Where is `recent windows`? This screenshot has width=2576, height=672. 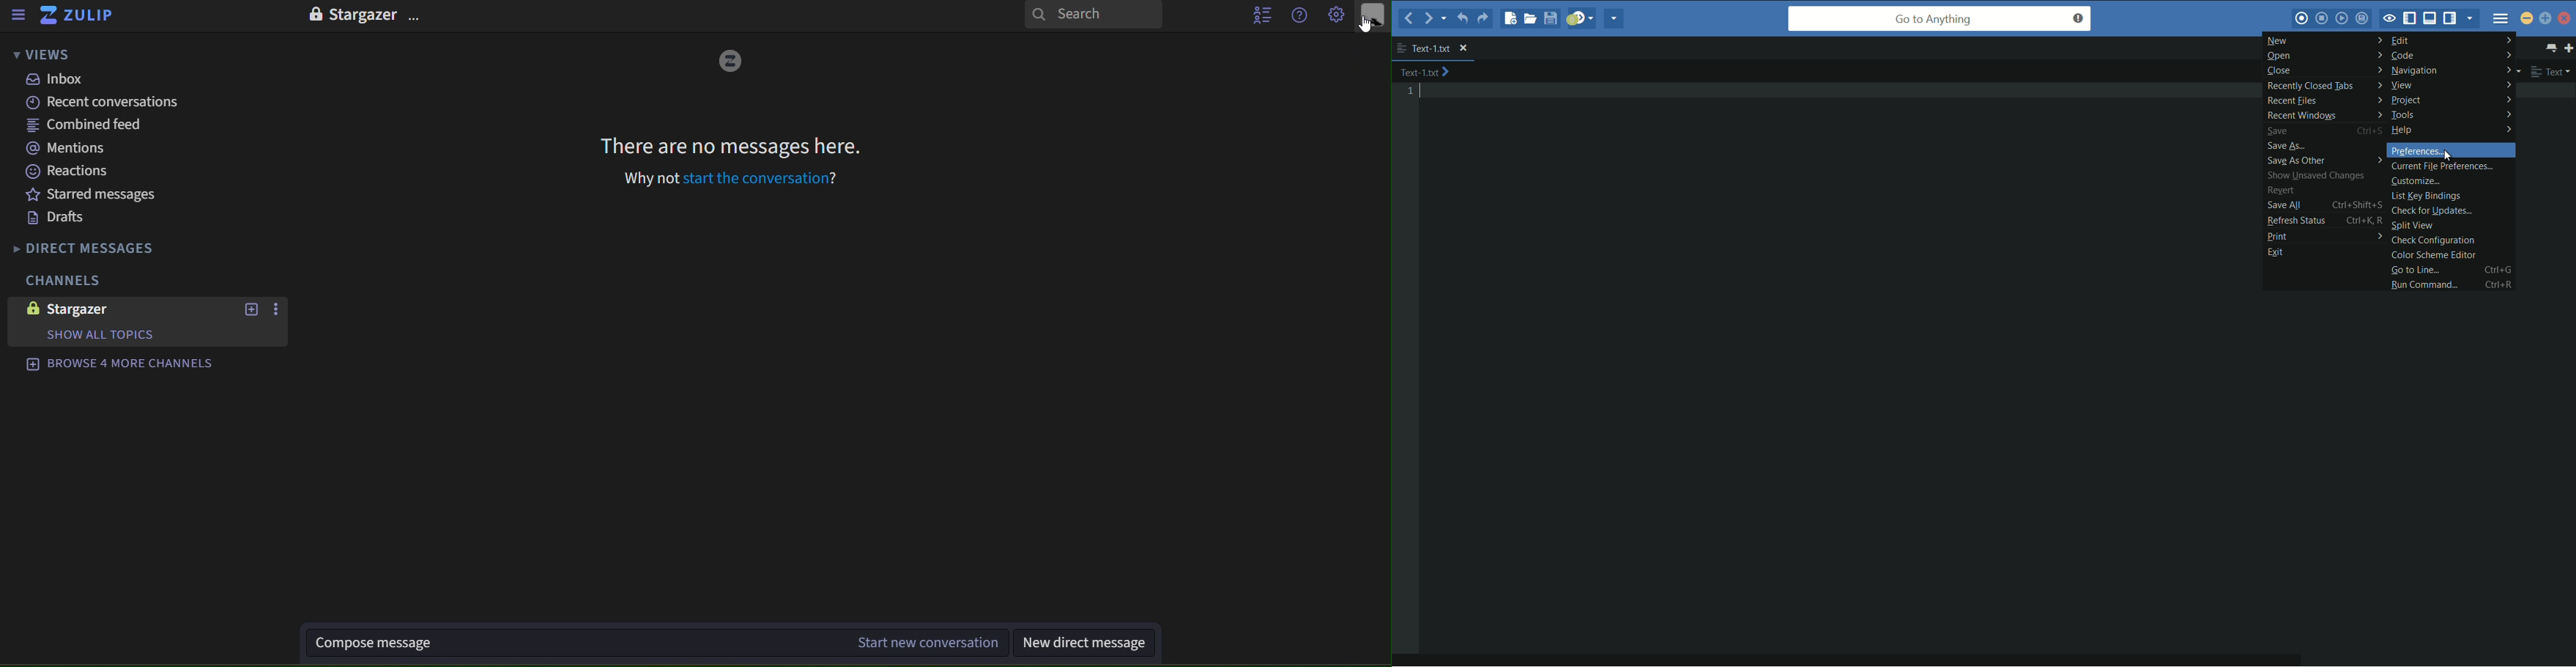
recent windows is located at coordinates (2324, 117).